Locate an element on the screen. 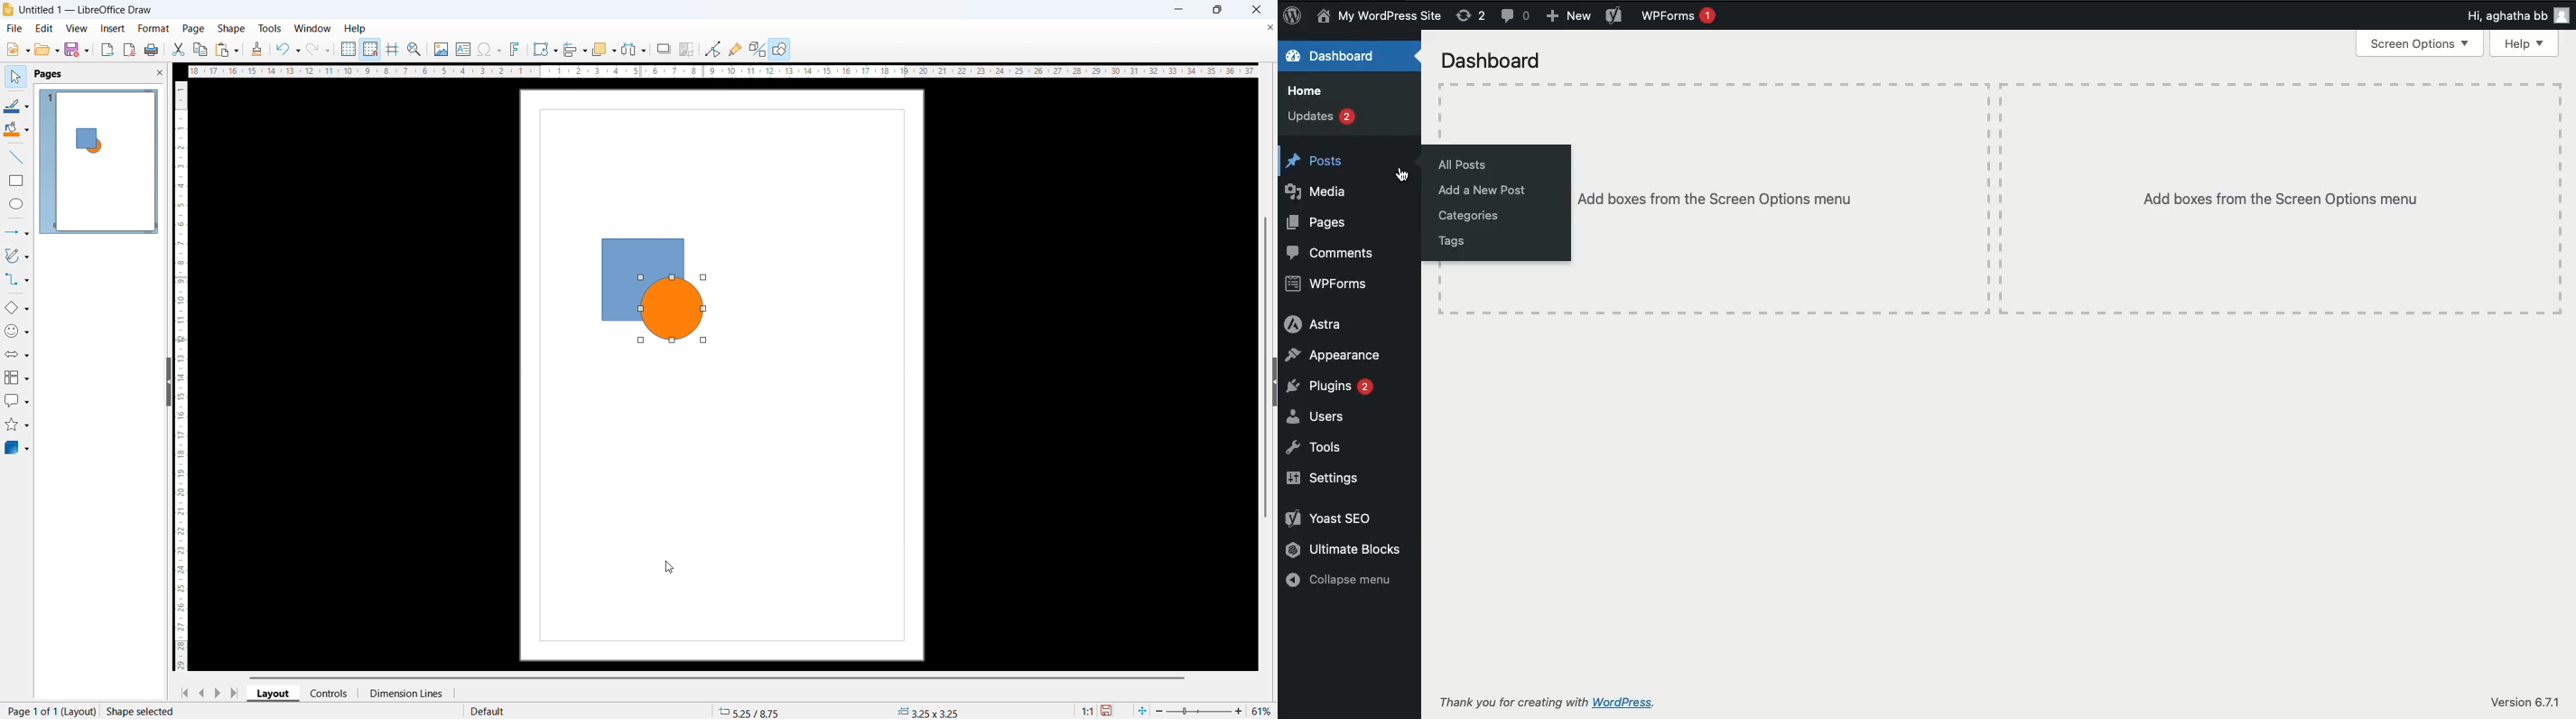  Stars and banners  is located at coordinates (16, 426).